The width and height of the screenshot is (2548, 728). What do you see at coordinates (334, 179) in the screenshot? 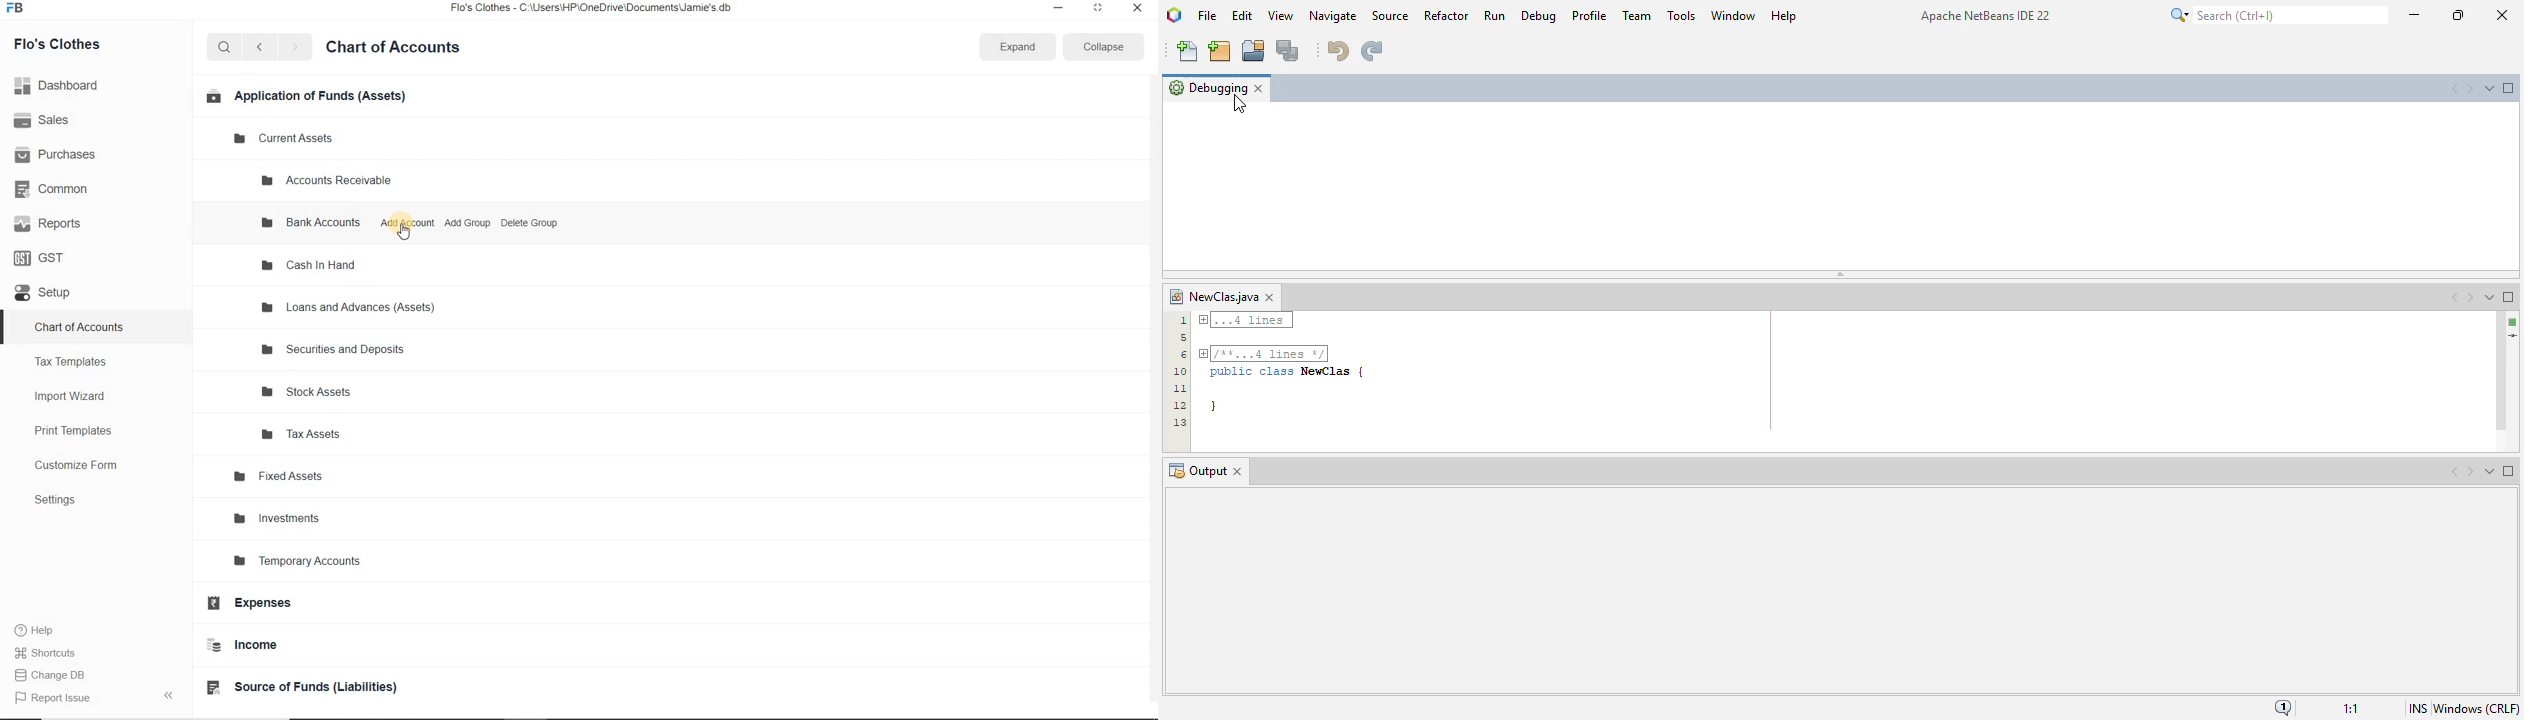
I see `Accounts Receivable` at bounding box center [334, 179].